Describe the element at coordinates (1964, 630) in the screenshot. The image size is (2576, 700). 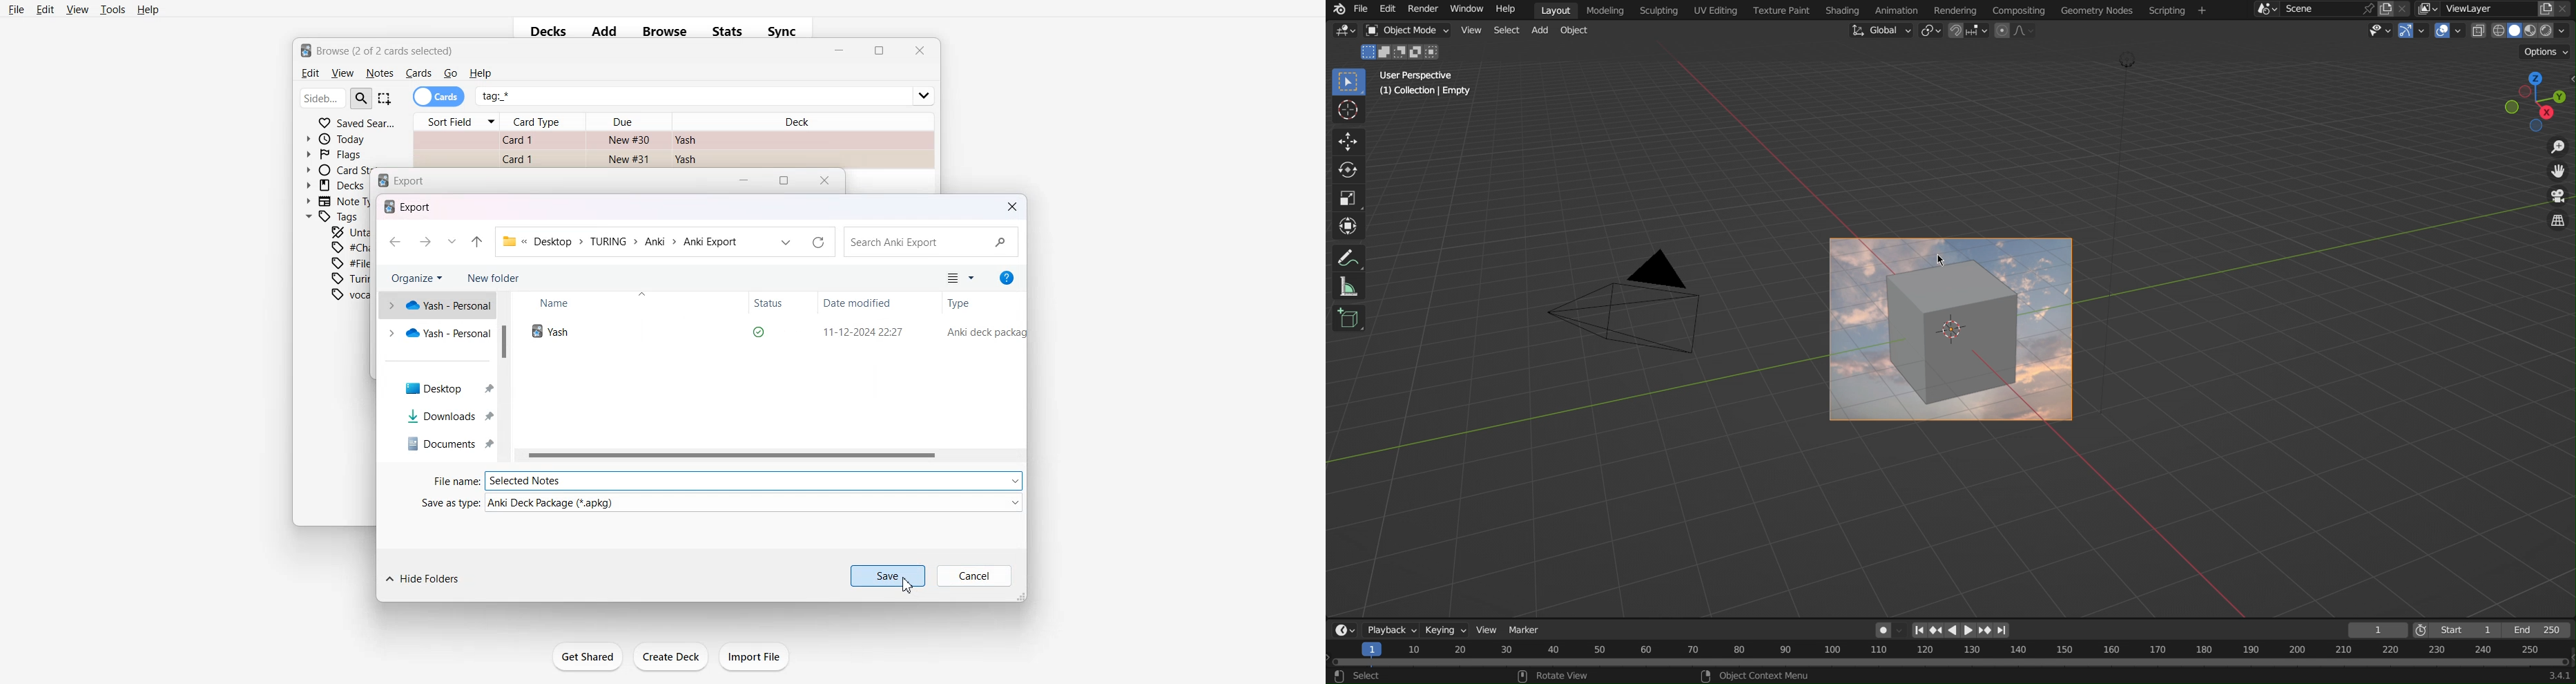
I see `Controls` at that location.